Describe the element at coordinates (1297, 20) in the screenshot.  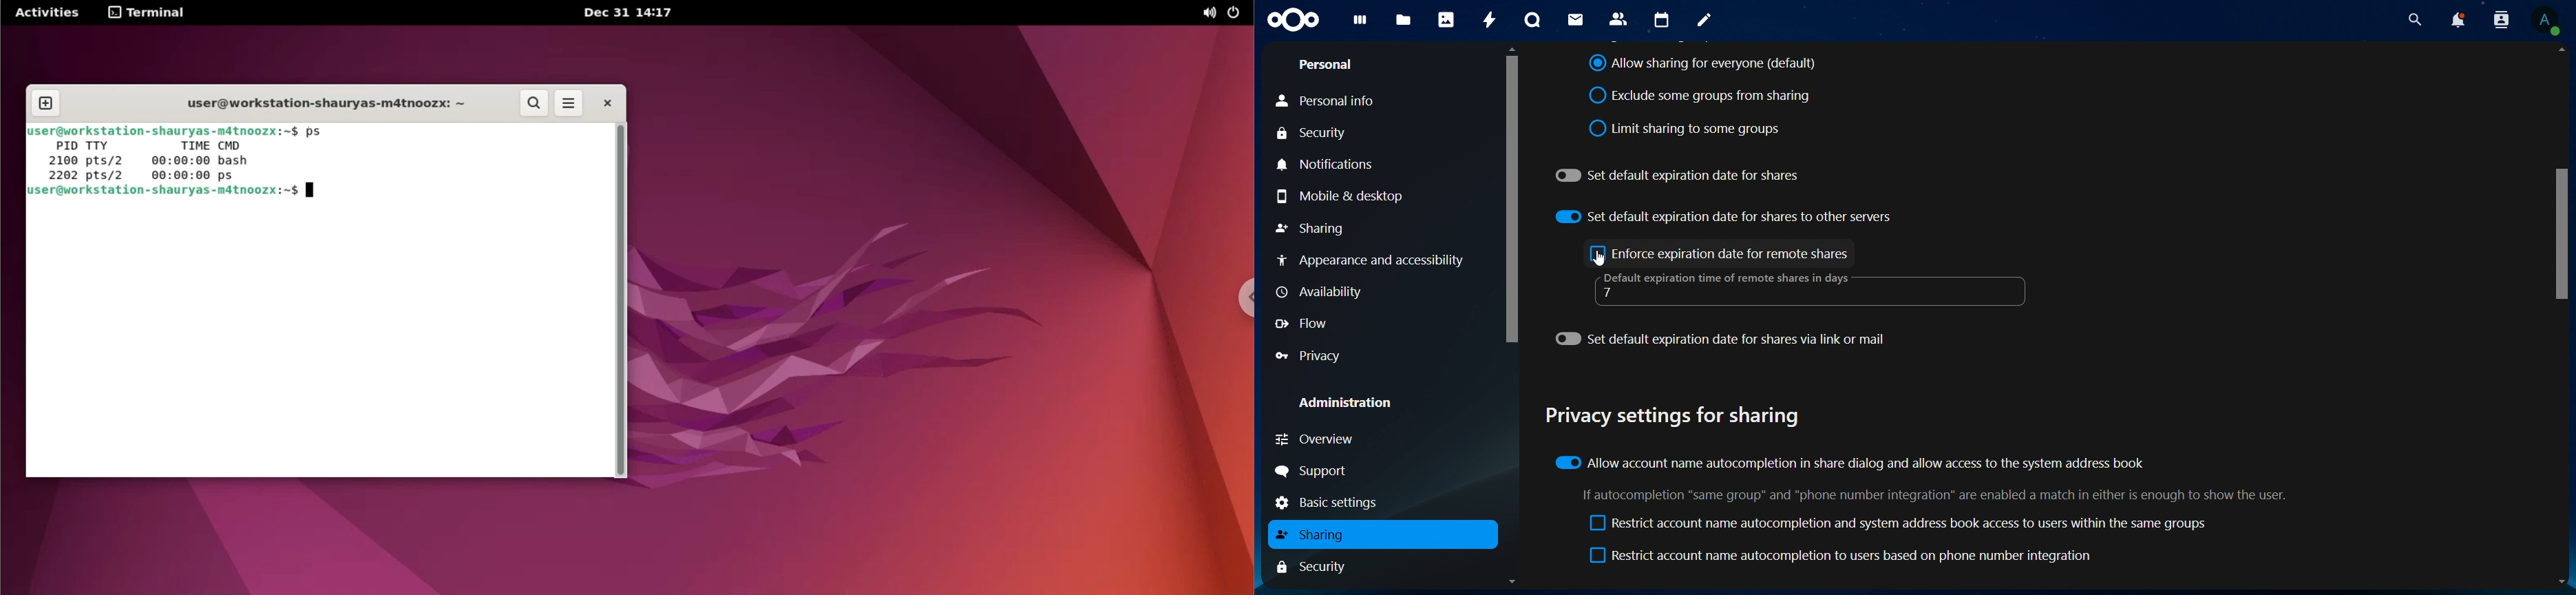
I see `icon` at that location.